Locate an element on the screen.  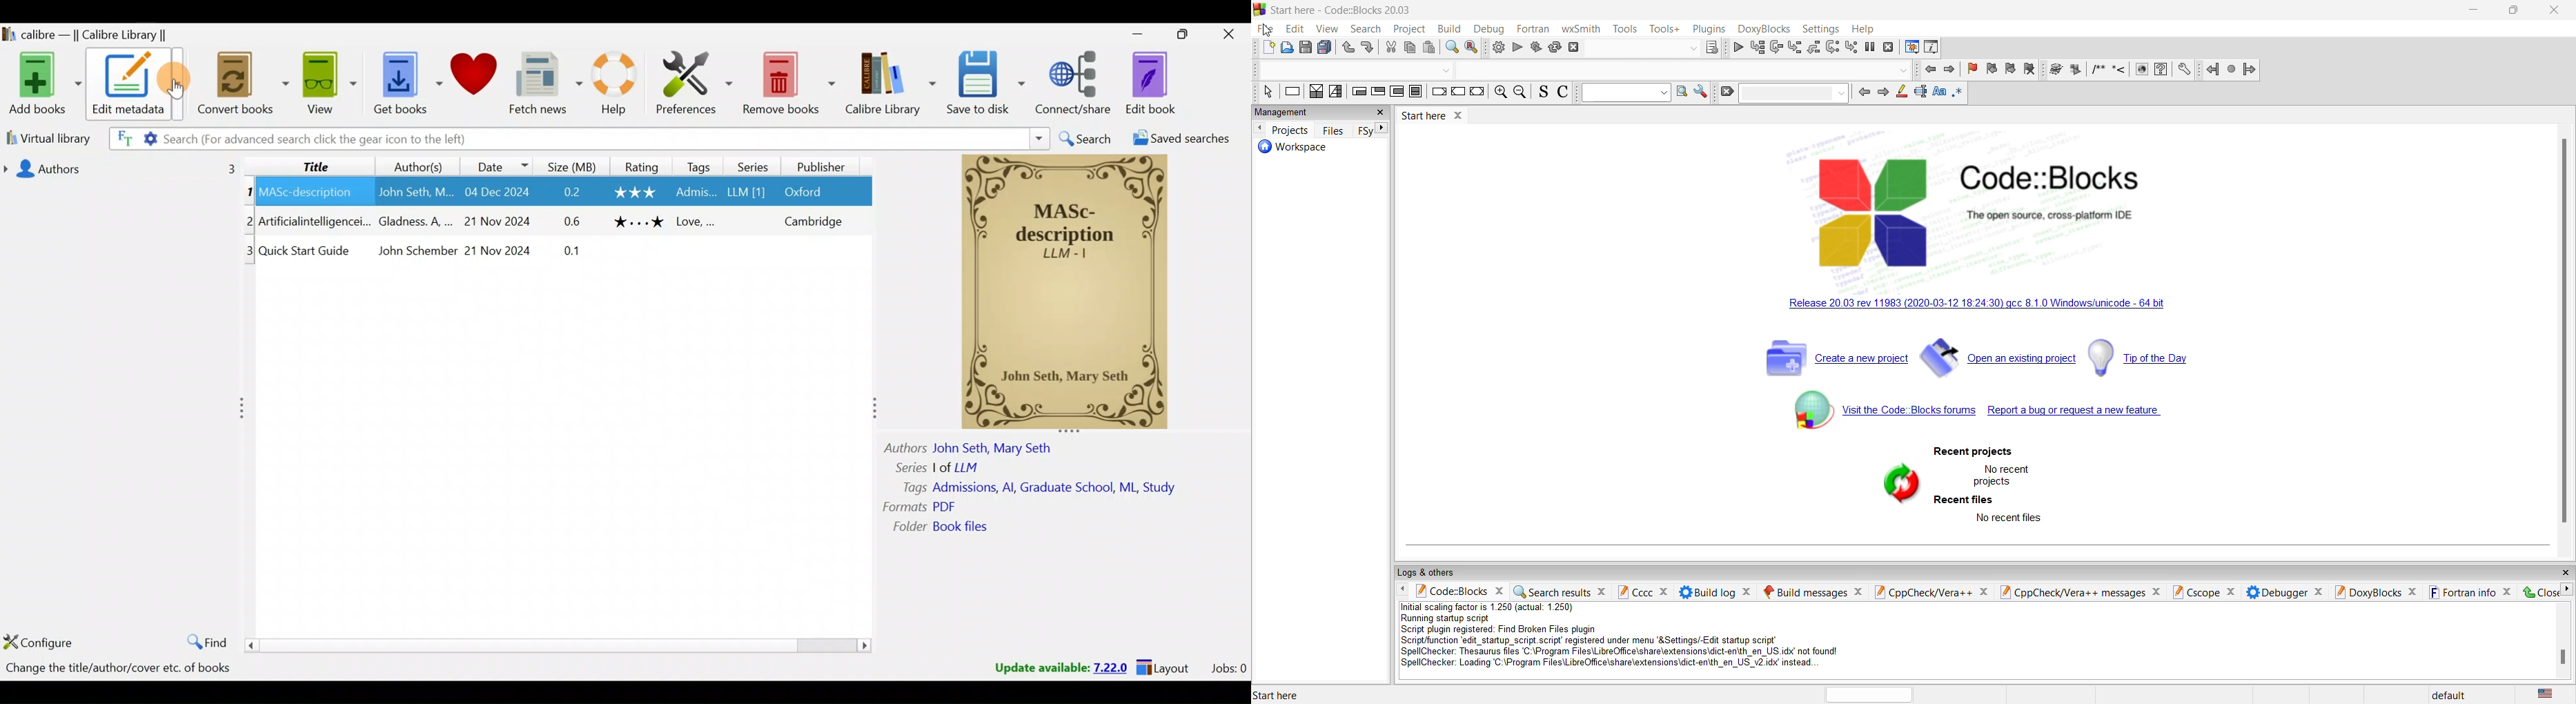
Title is located at coordinates (318, 164).